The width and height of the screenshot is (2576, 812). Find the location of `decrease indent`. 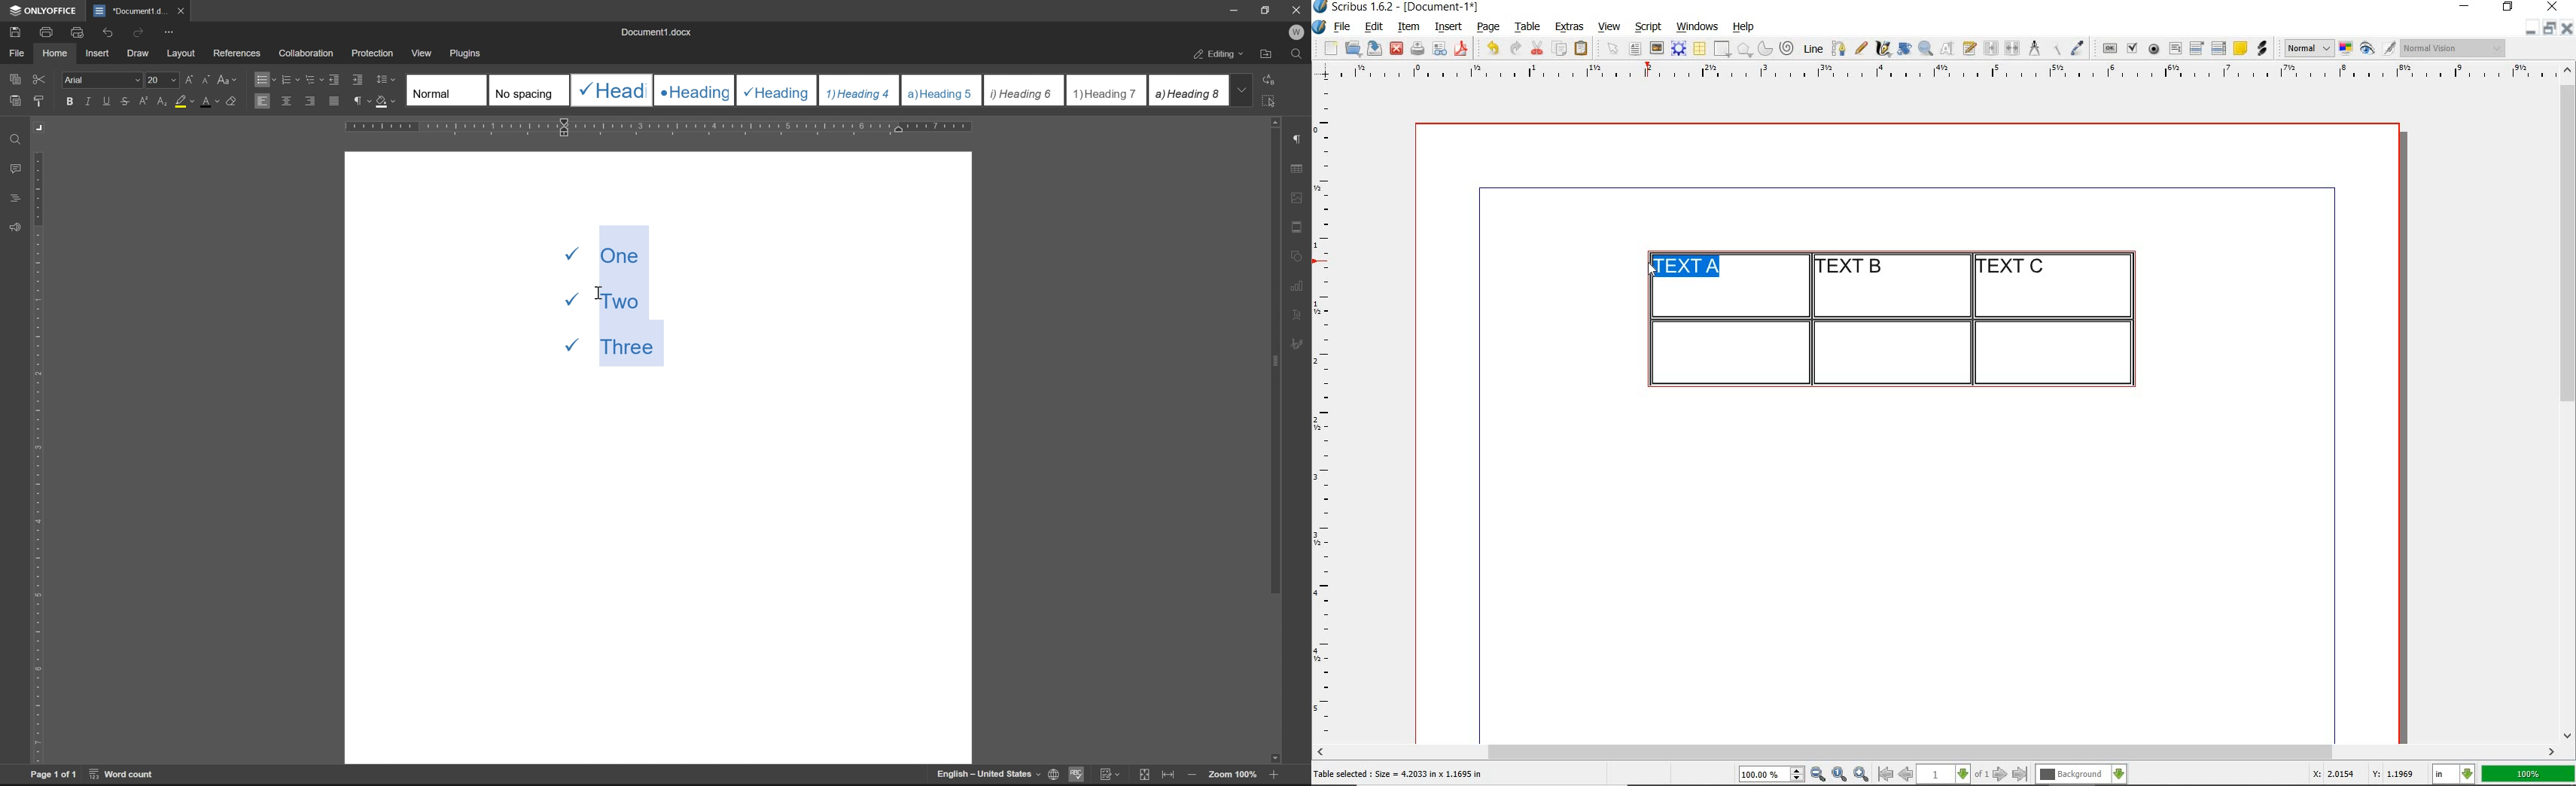

decrease indent is located at coordinates (337, 79).